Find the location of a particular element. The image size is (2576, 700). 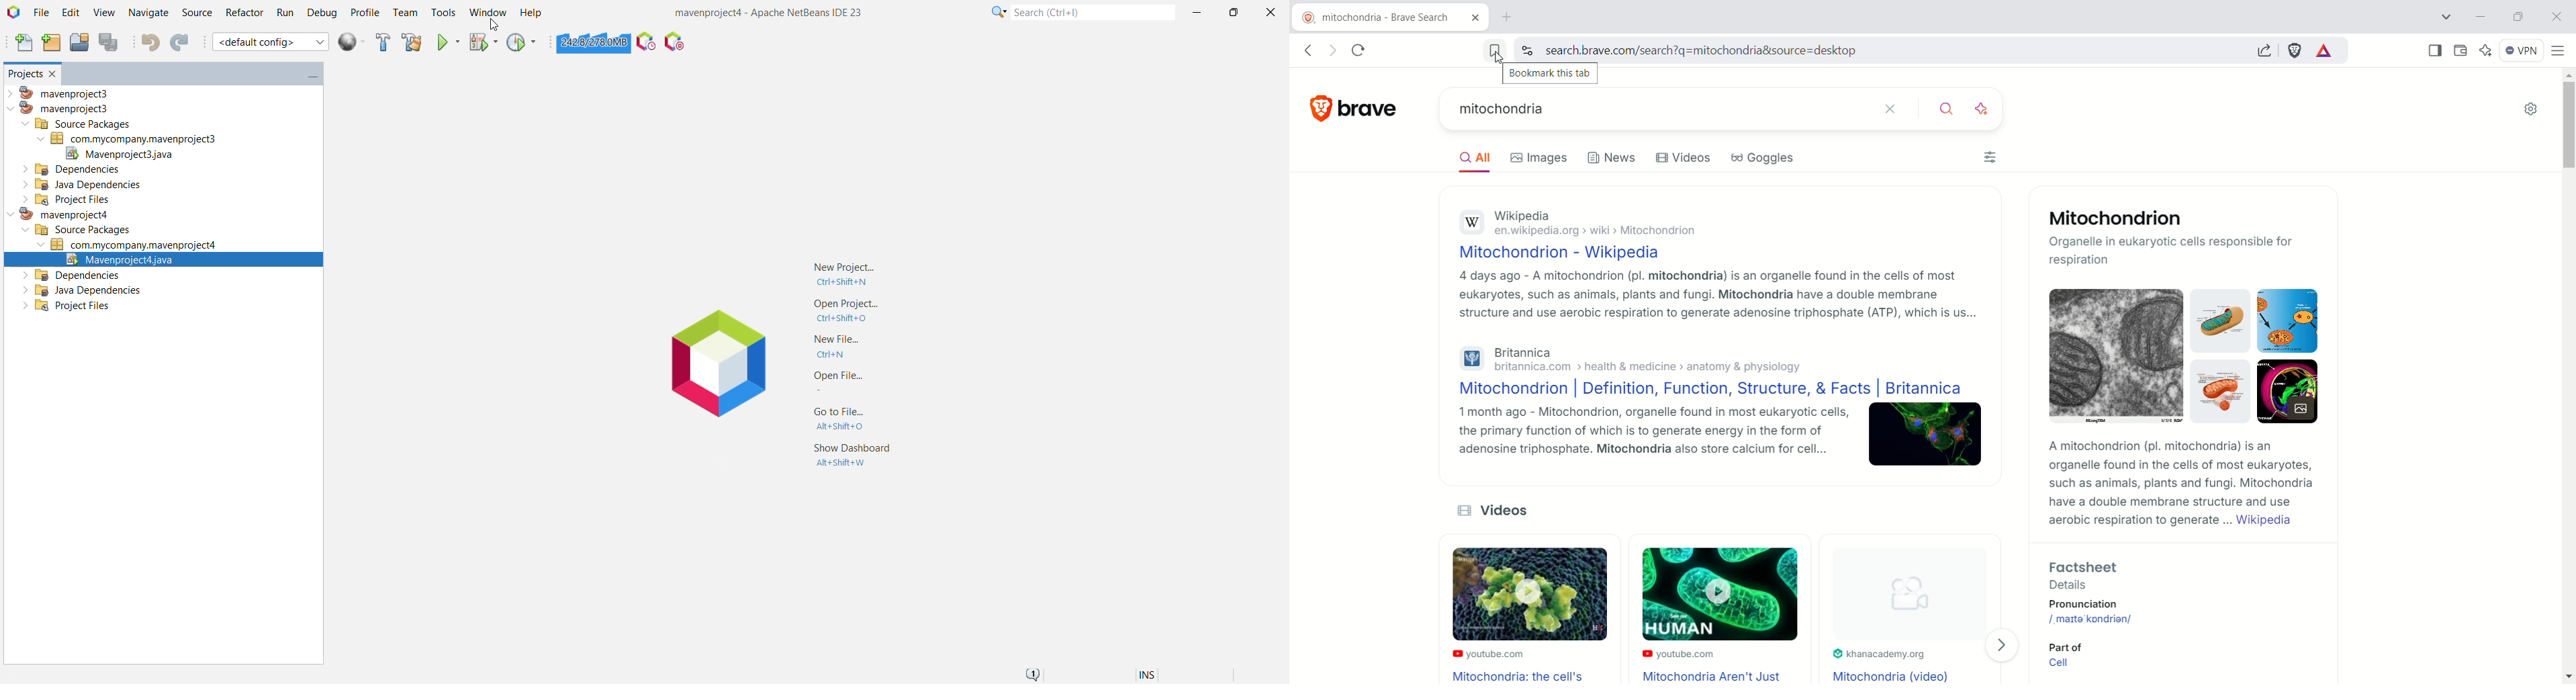

show sidebar is located at coordinates (2434, 50).